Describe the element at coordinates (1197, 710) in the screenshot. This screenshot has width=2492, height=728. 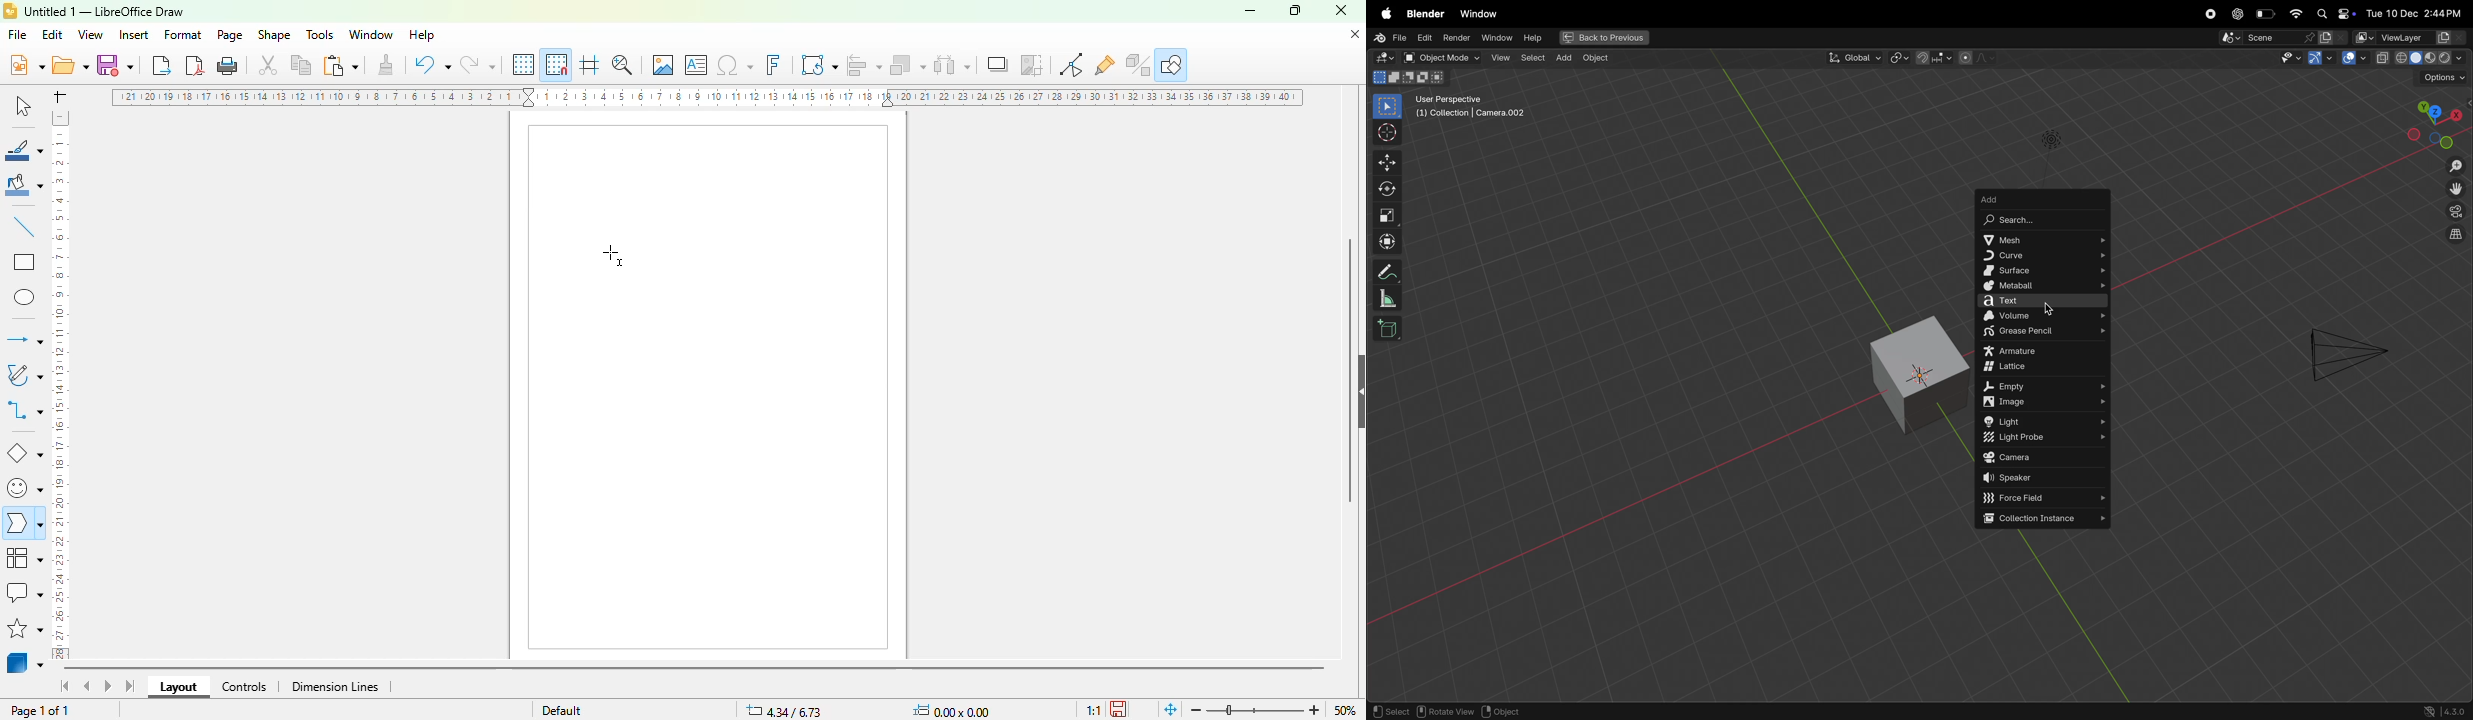
I see `zoom out` at that location.